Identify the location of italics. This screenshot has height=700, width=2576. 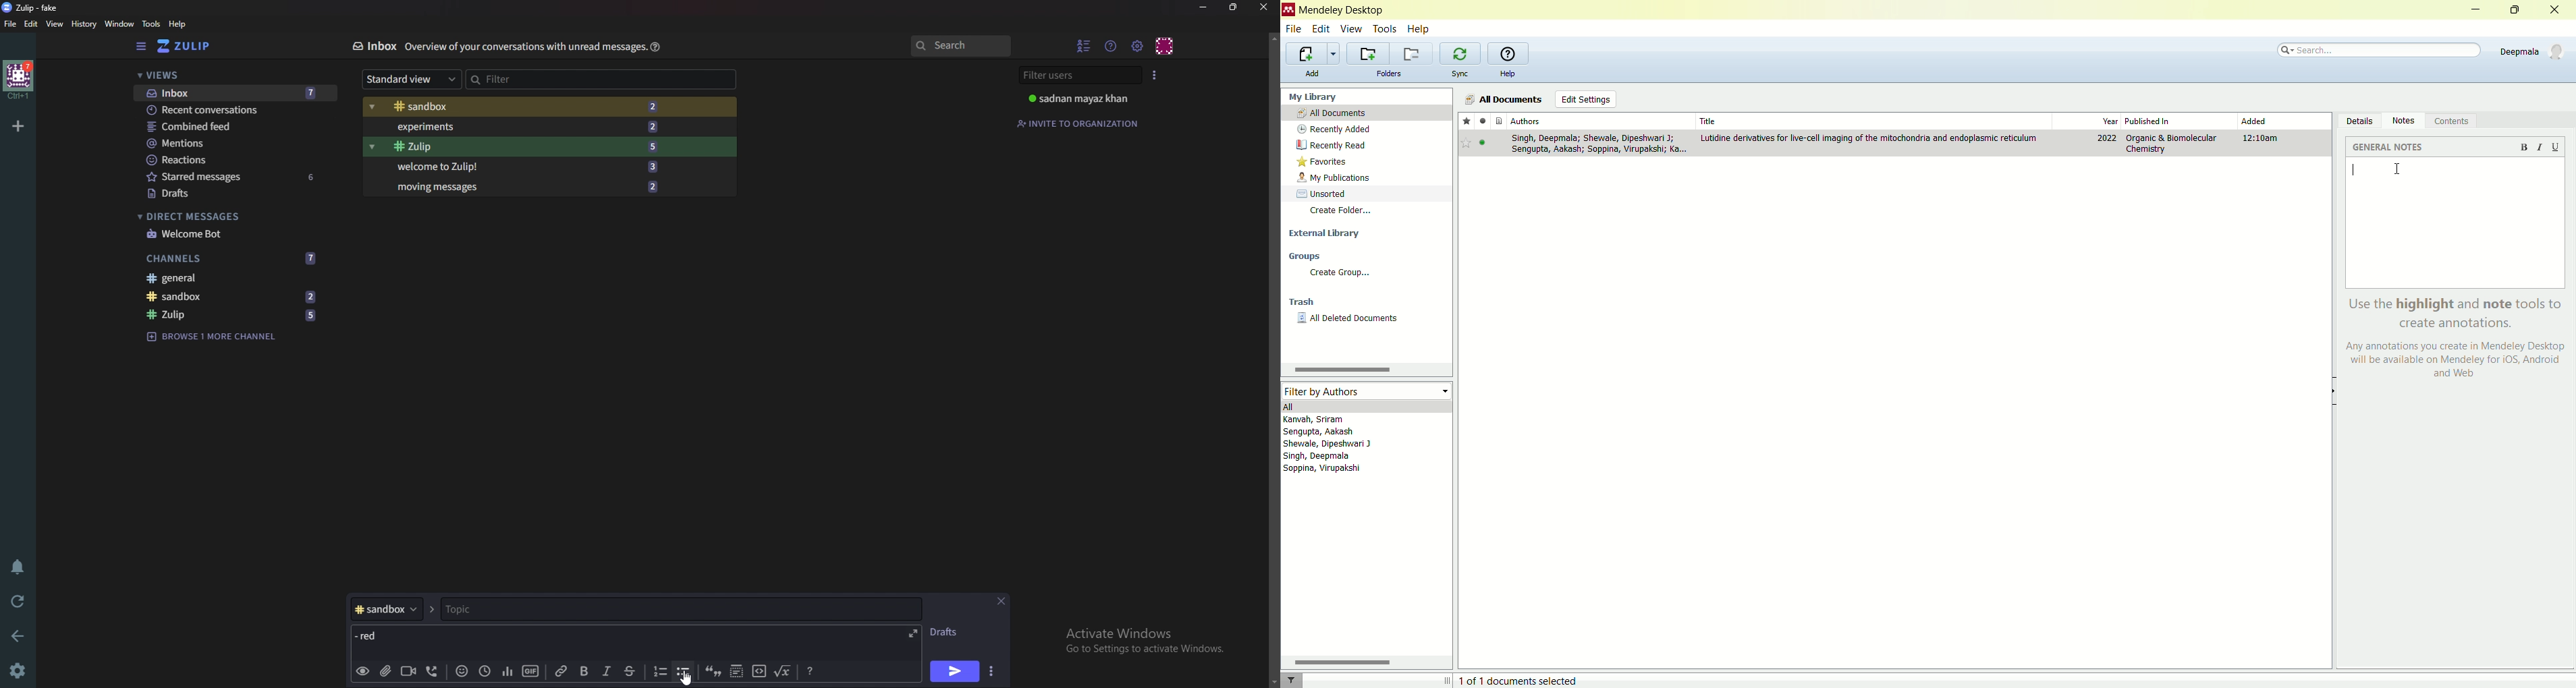
(2542, 148).